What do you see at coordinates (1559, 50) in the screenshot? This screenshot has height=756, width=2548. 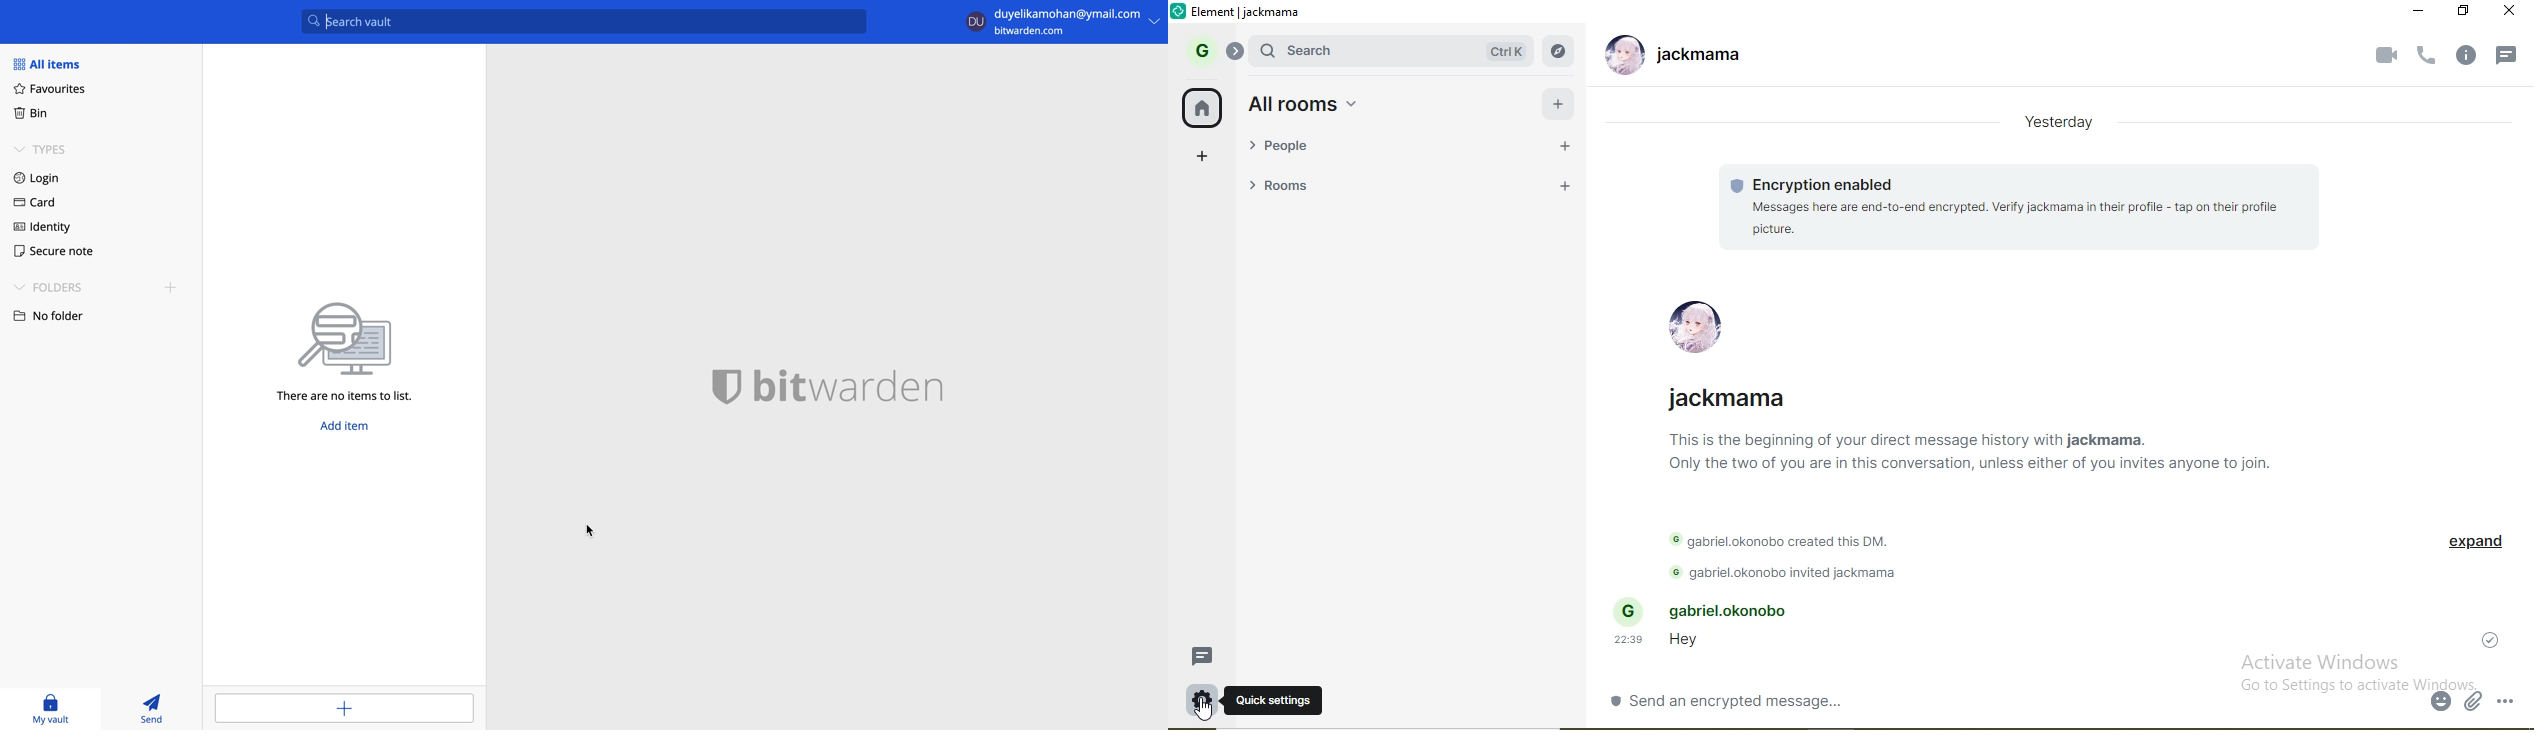 I see `navigate` at bounding box center [1559, 50].